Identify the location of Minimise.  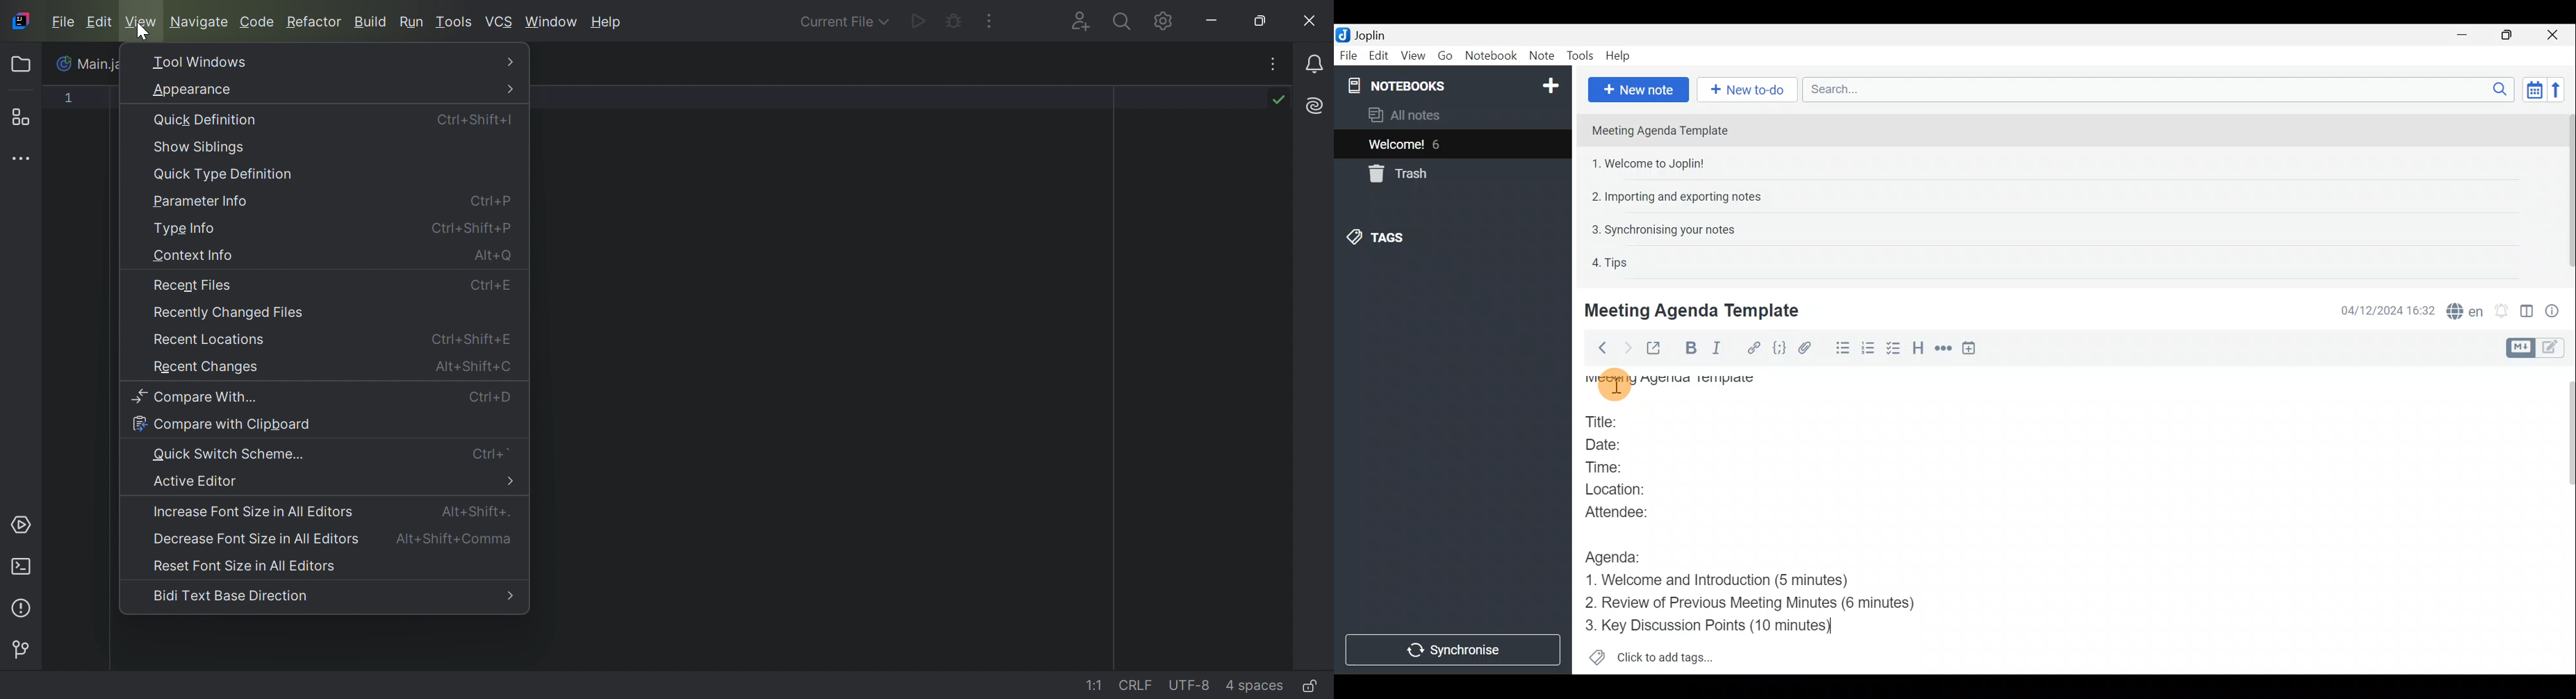
(2464, 34).